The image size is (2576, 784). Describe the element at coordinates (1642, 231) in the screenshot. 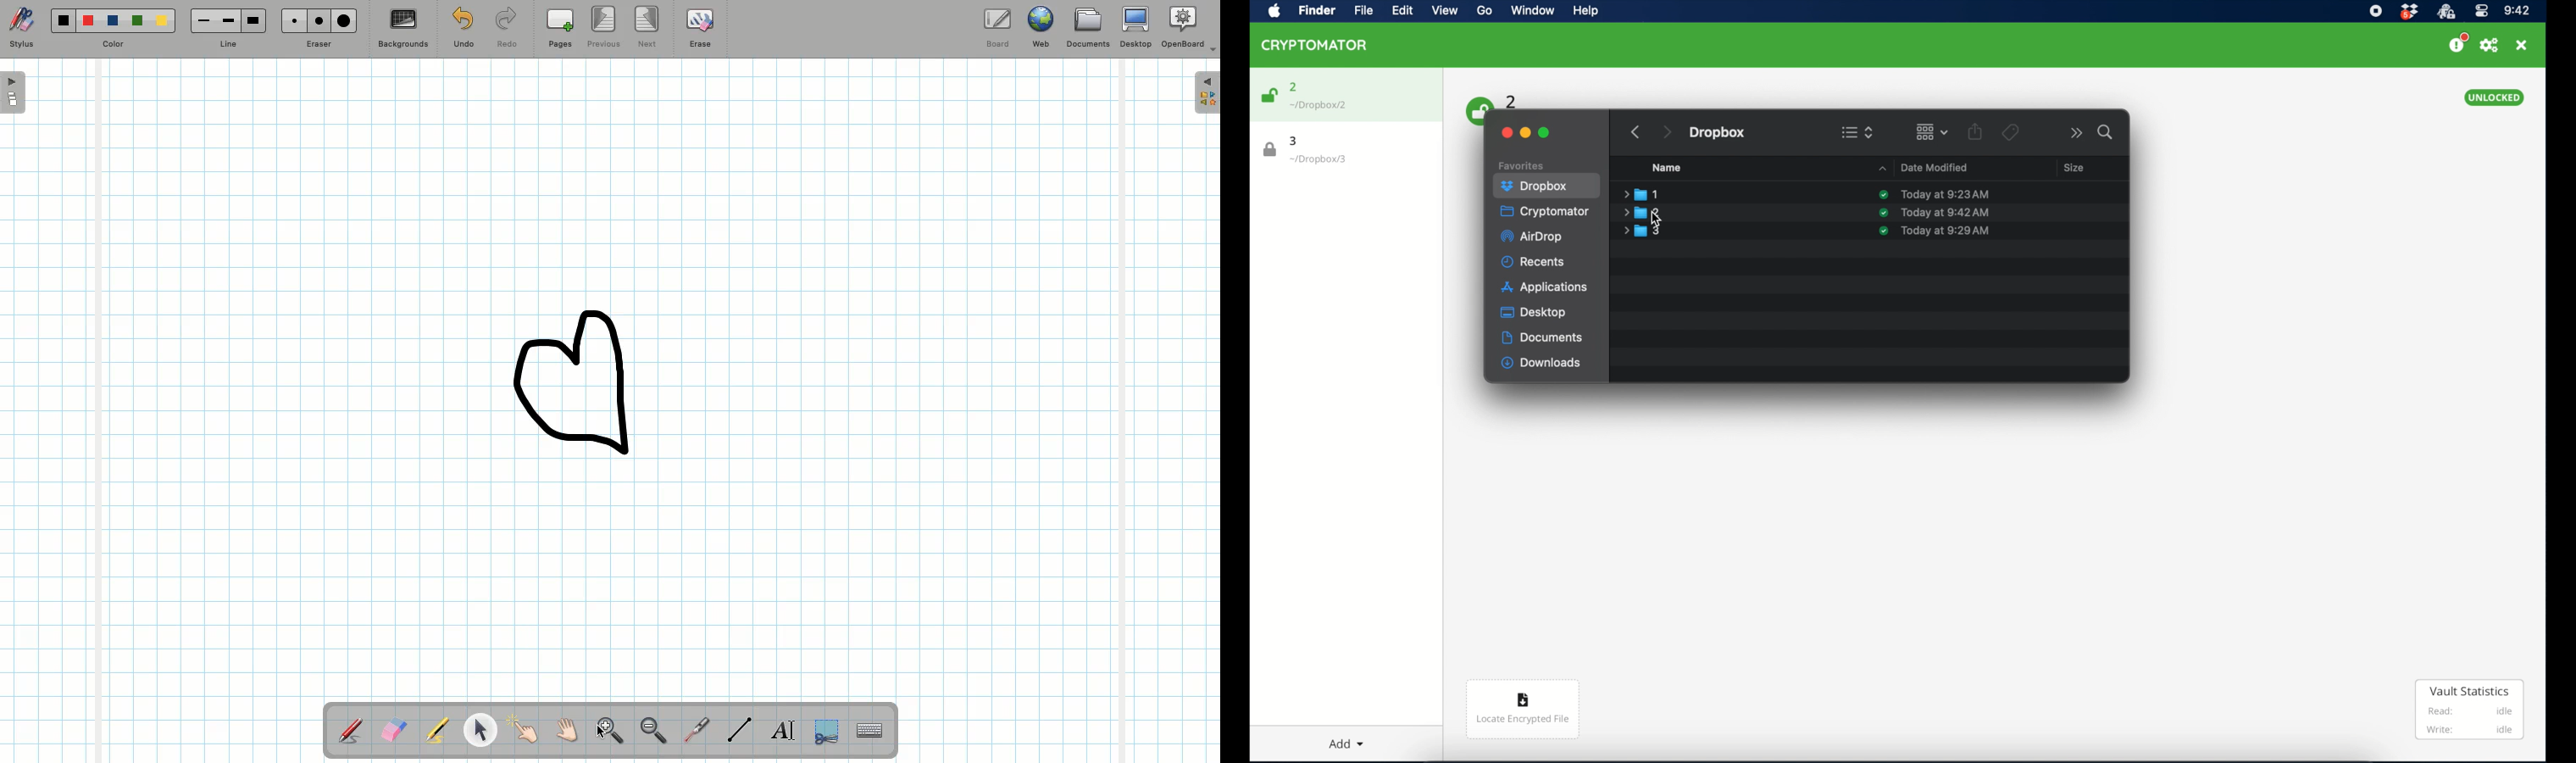

I see `folder` at that location.